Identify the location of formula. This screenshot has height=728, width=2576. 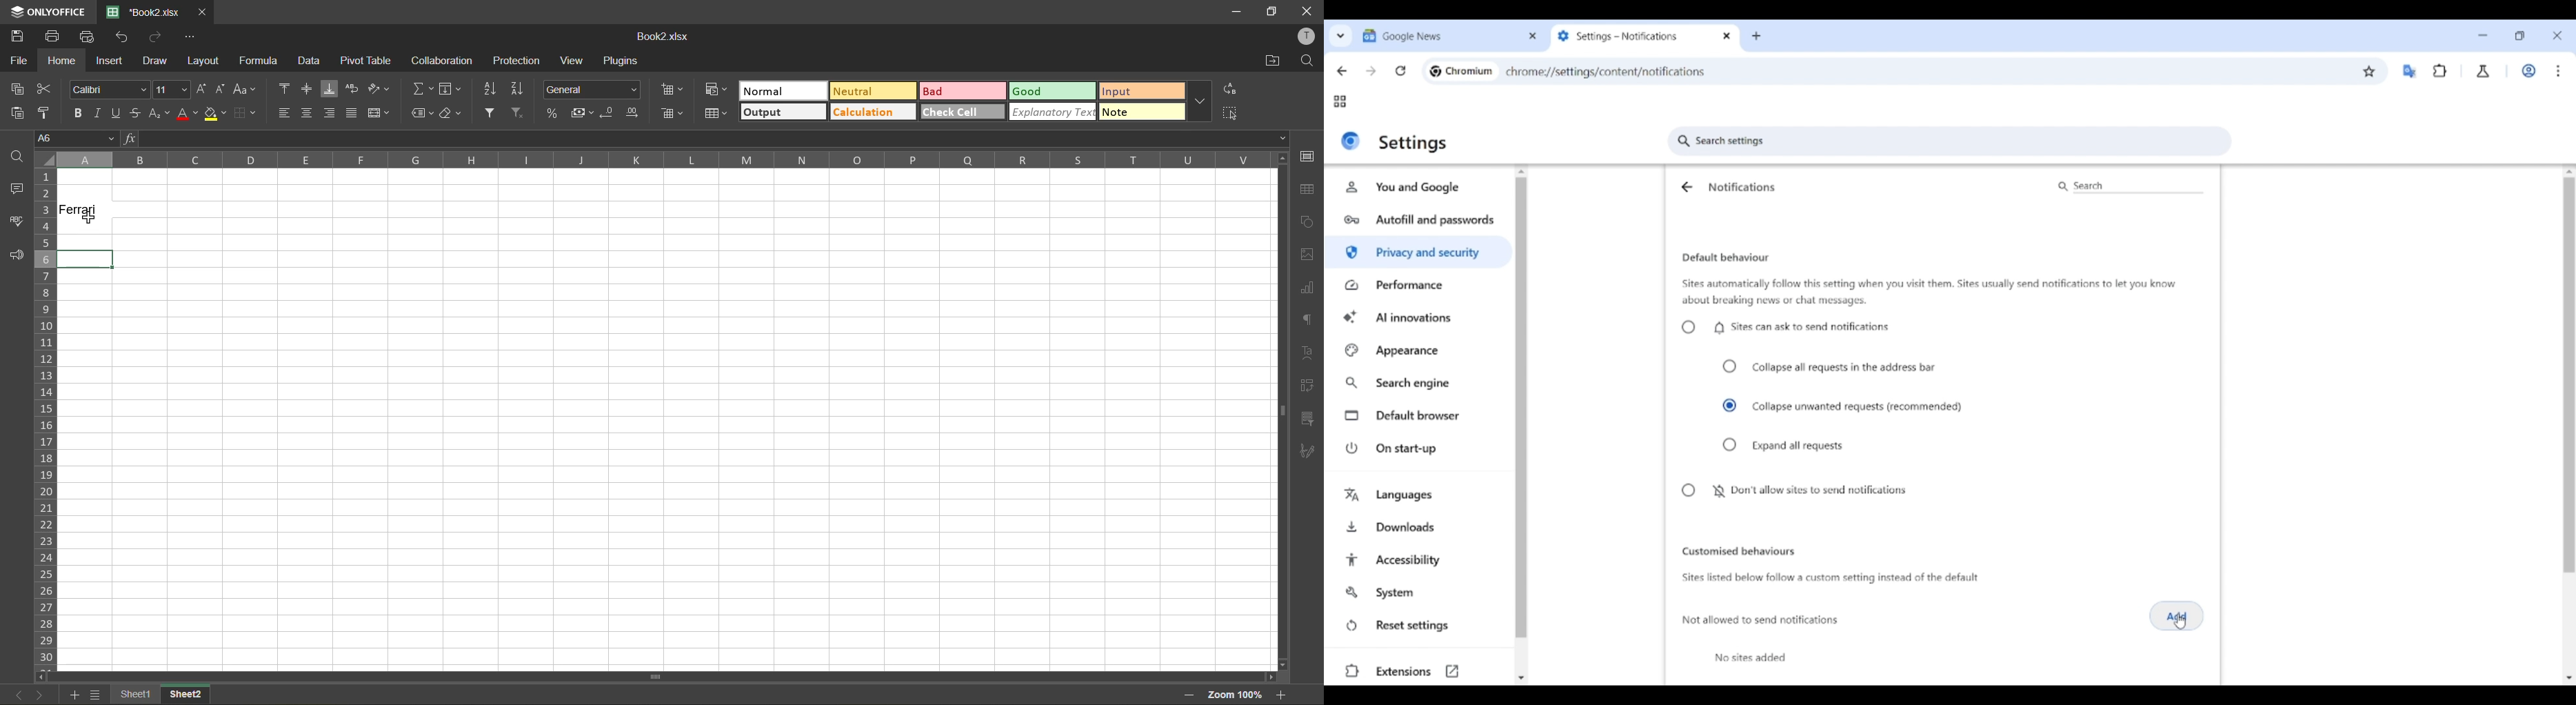
(261, 61).